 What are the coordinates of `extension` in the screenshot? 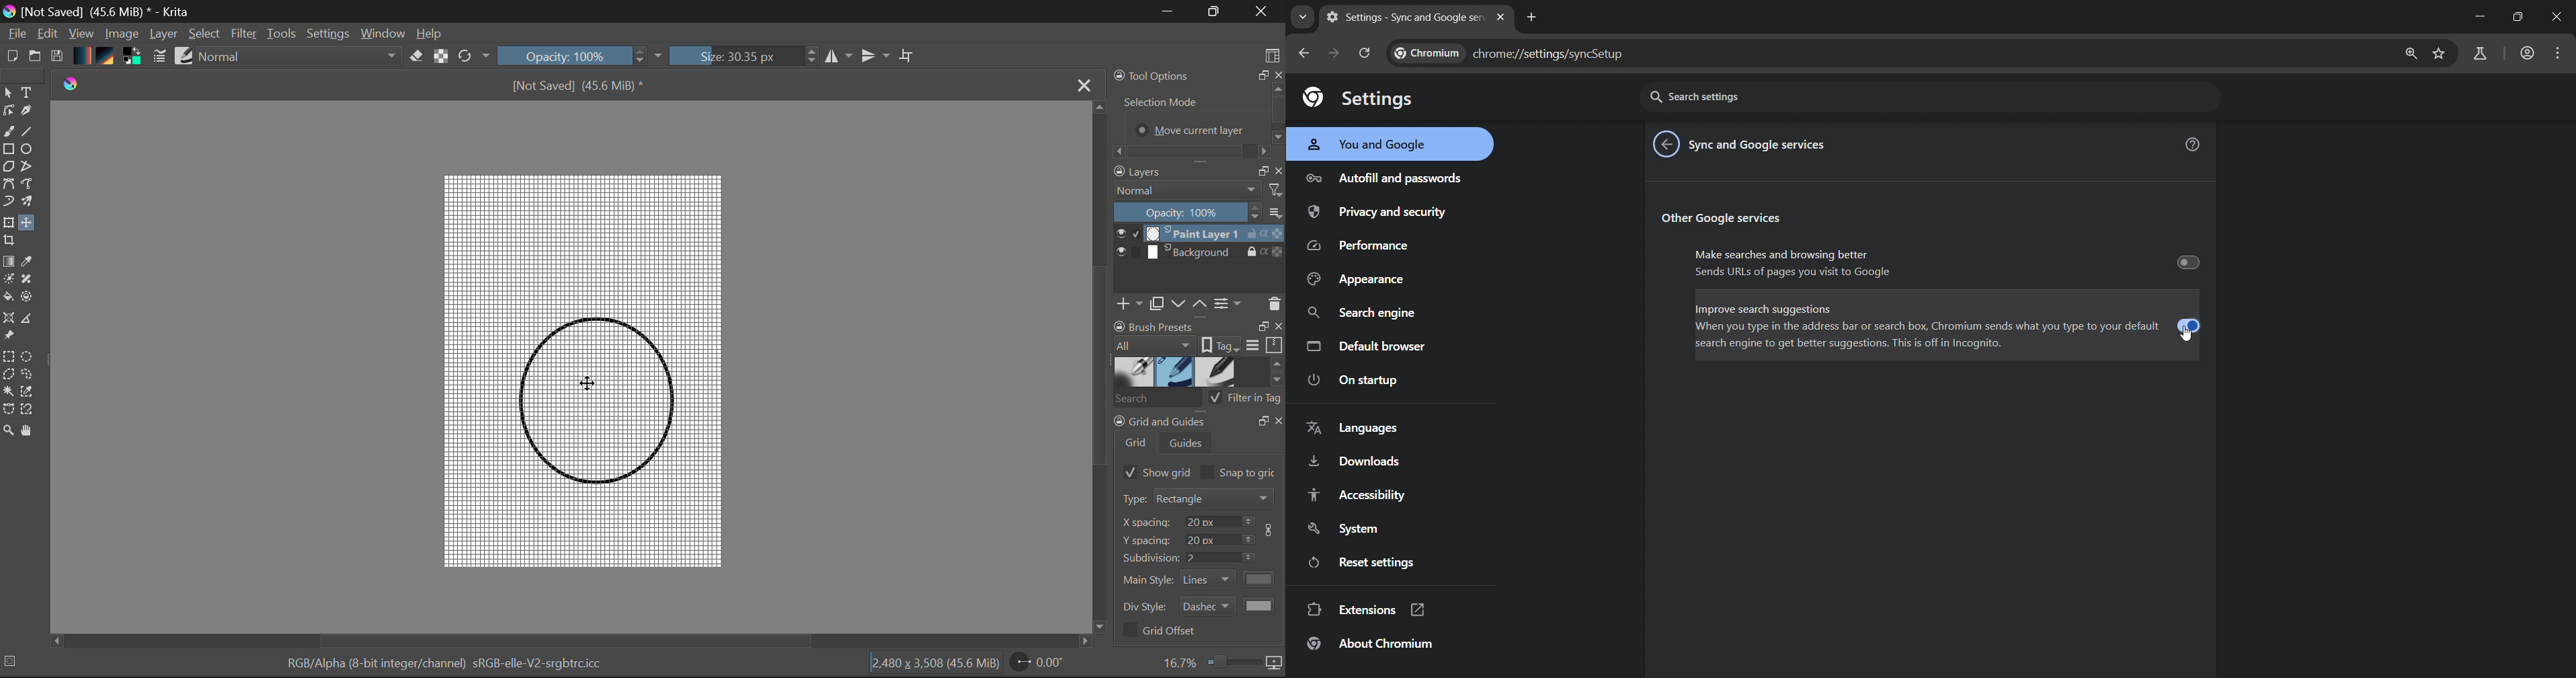 It's located at (1369, 610).